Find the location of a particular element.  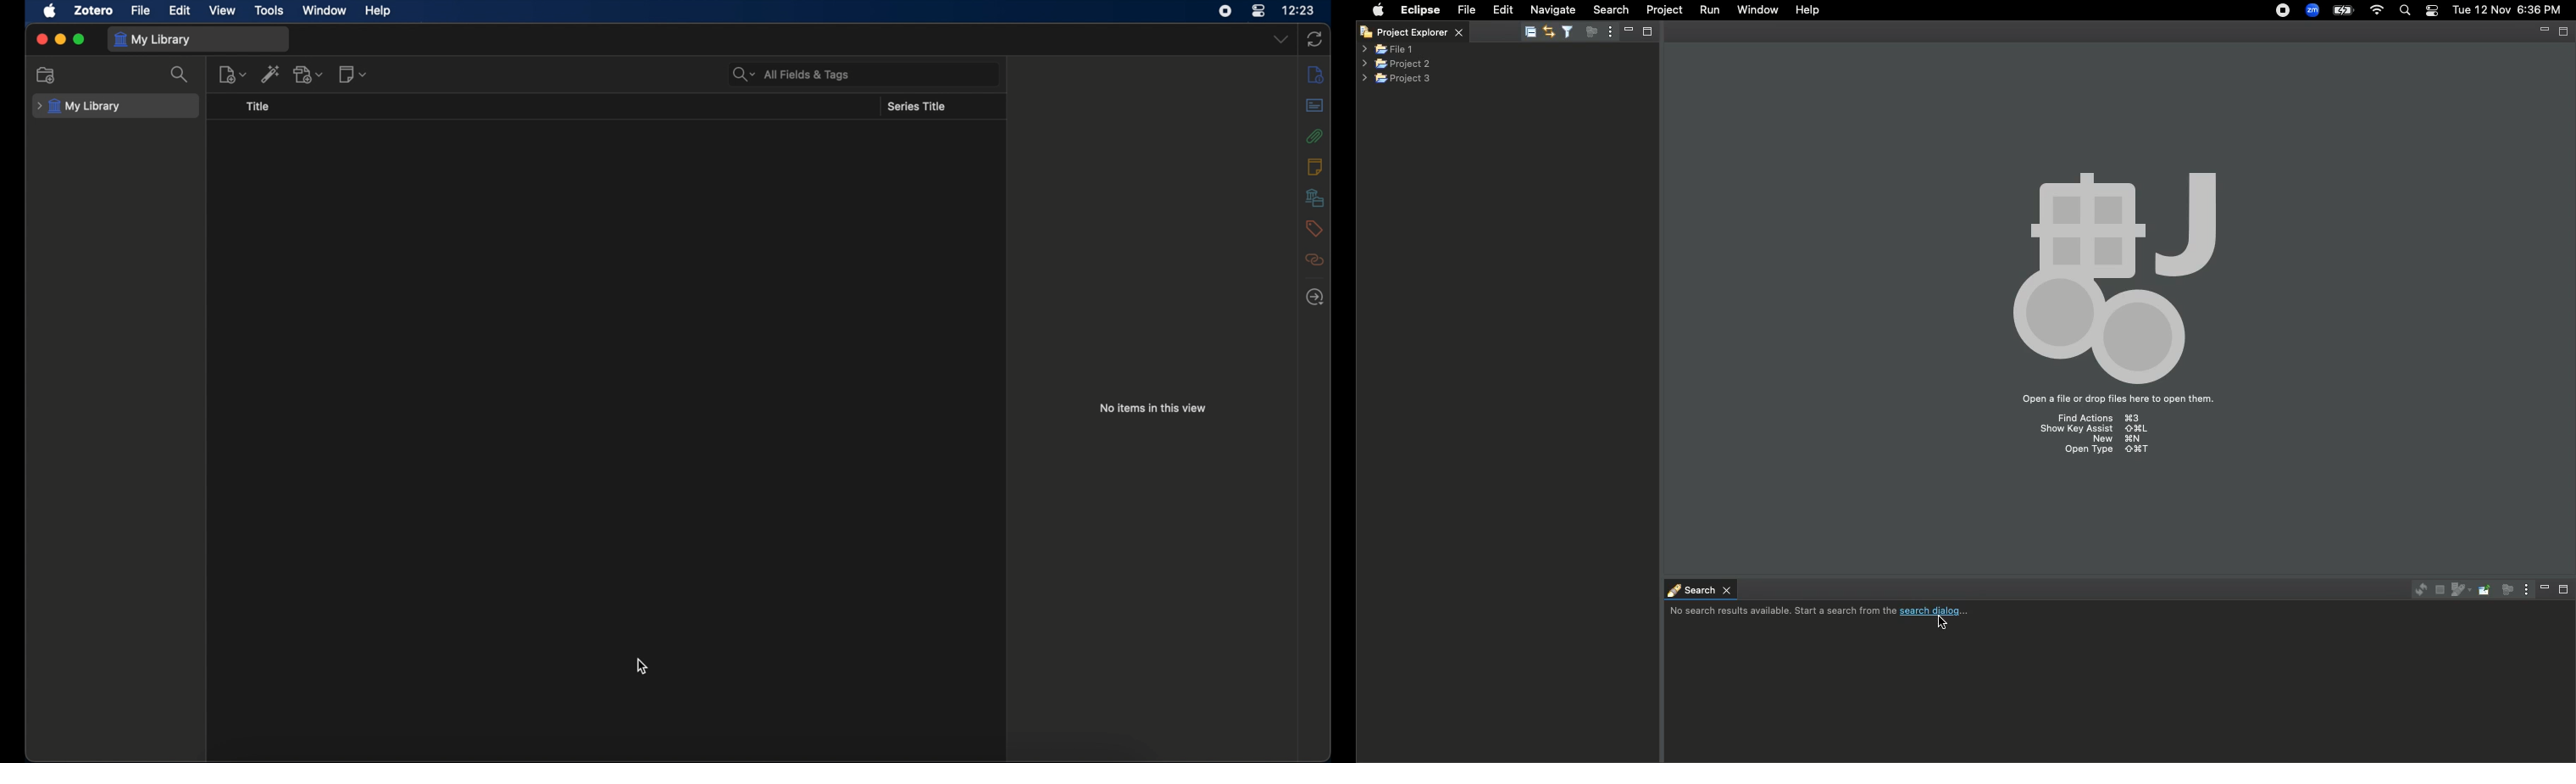

view is located at coordinates (222, 11).